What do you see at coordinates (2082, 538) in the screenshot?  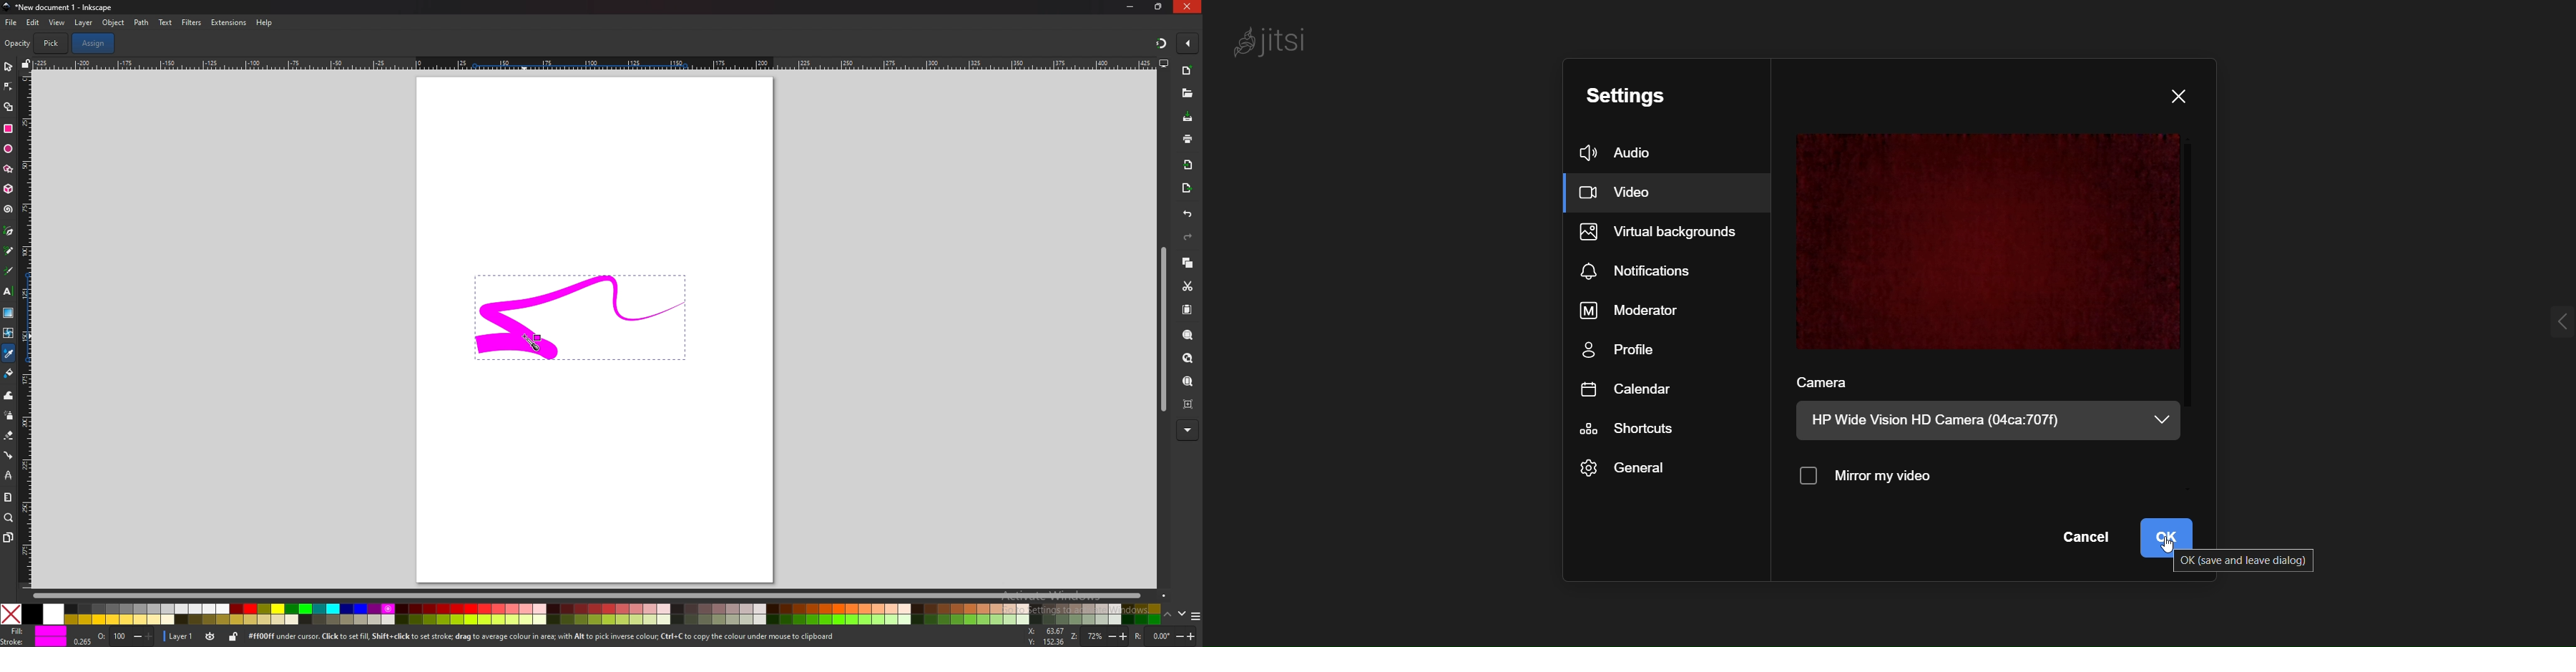 I see `cancel` at bounding box center [2082, 538].